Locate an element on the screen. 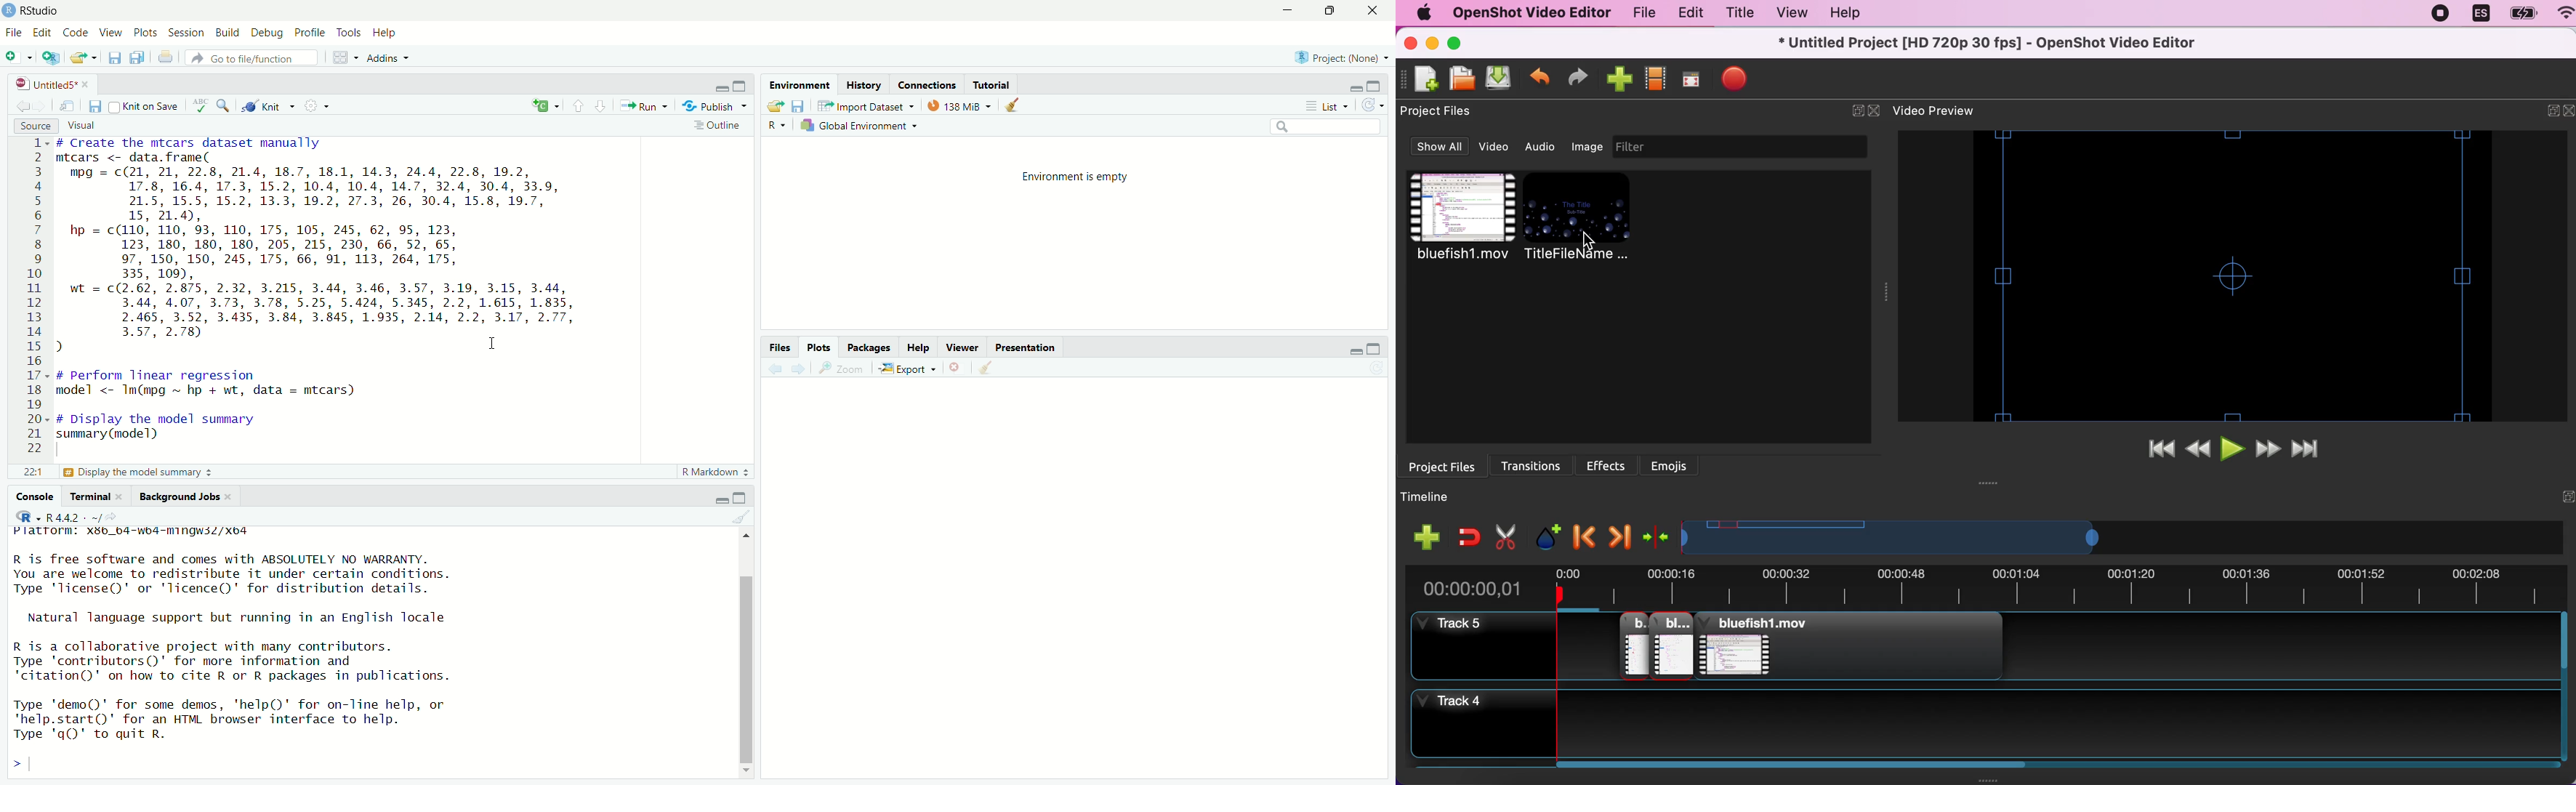  plots is located at coordinates (145, 33).